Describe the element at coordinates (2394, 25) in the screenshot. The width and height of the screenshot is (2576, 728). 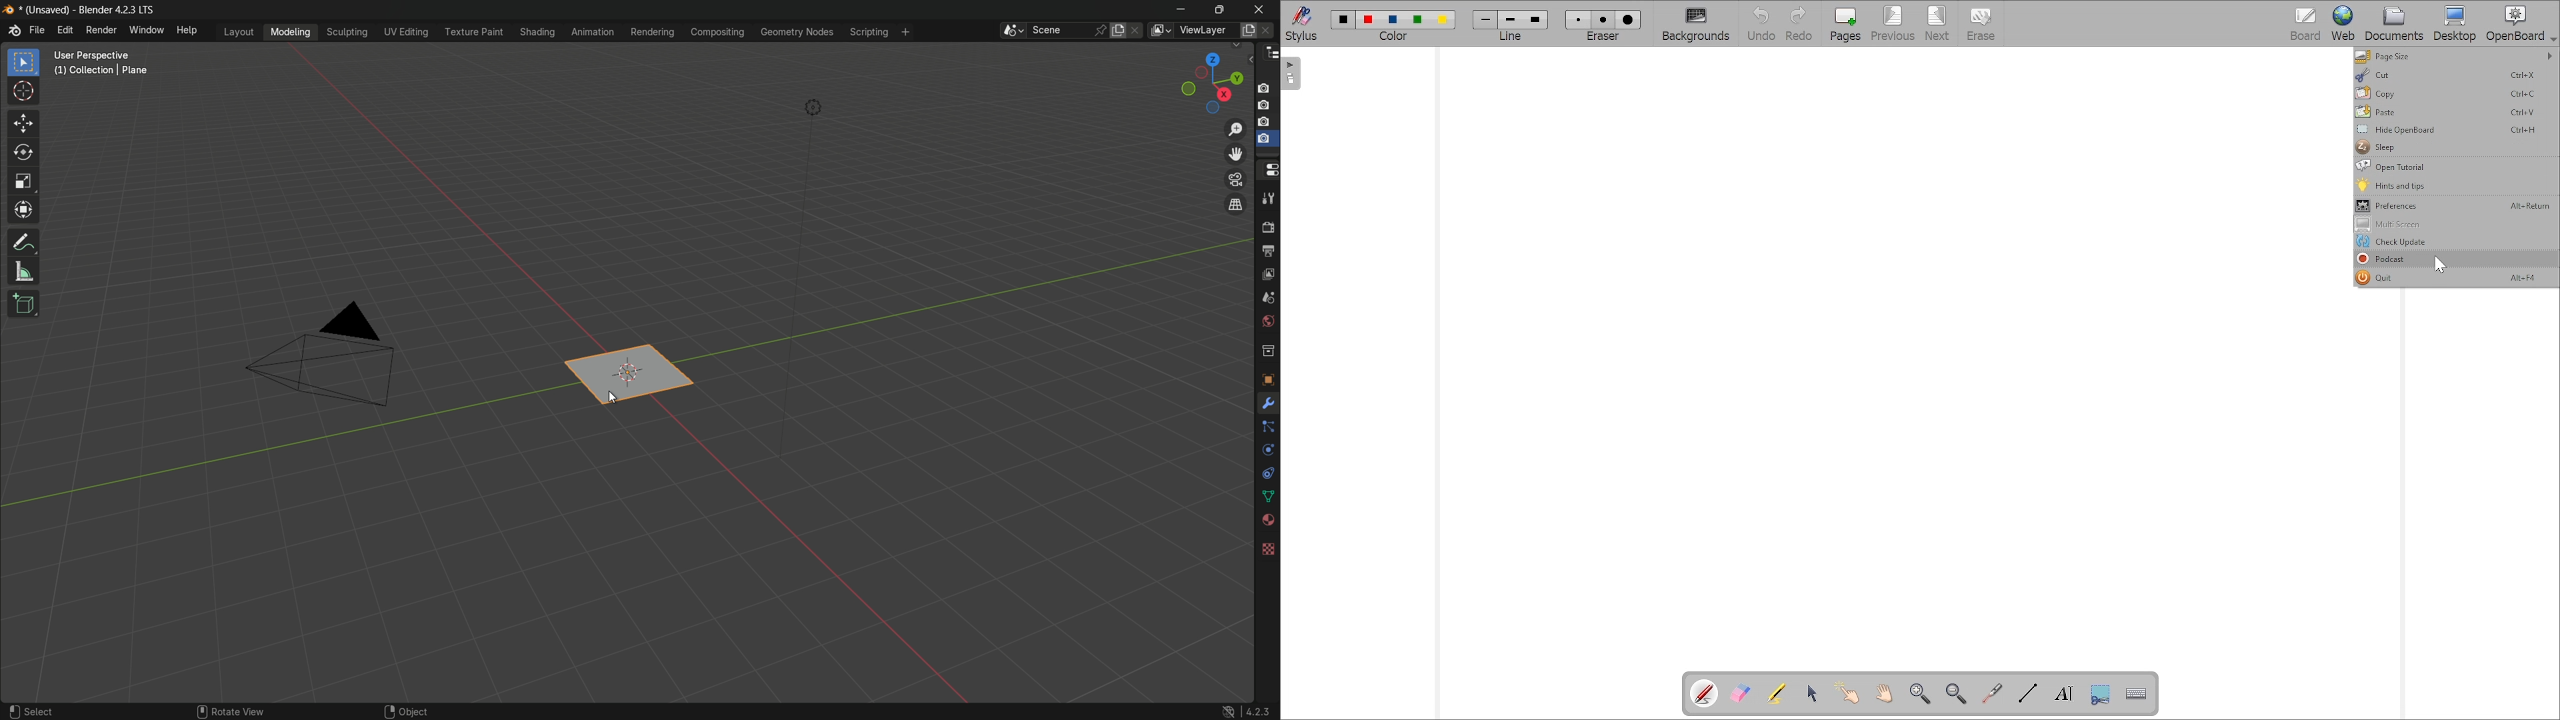
I see `Documents` at that location.